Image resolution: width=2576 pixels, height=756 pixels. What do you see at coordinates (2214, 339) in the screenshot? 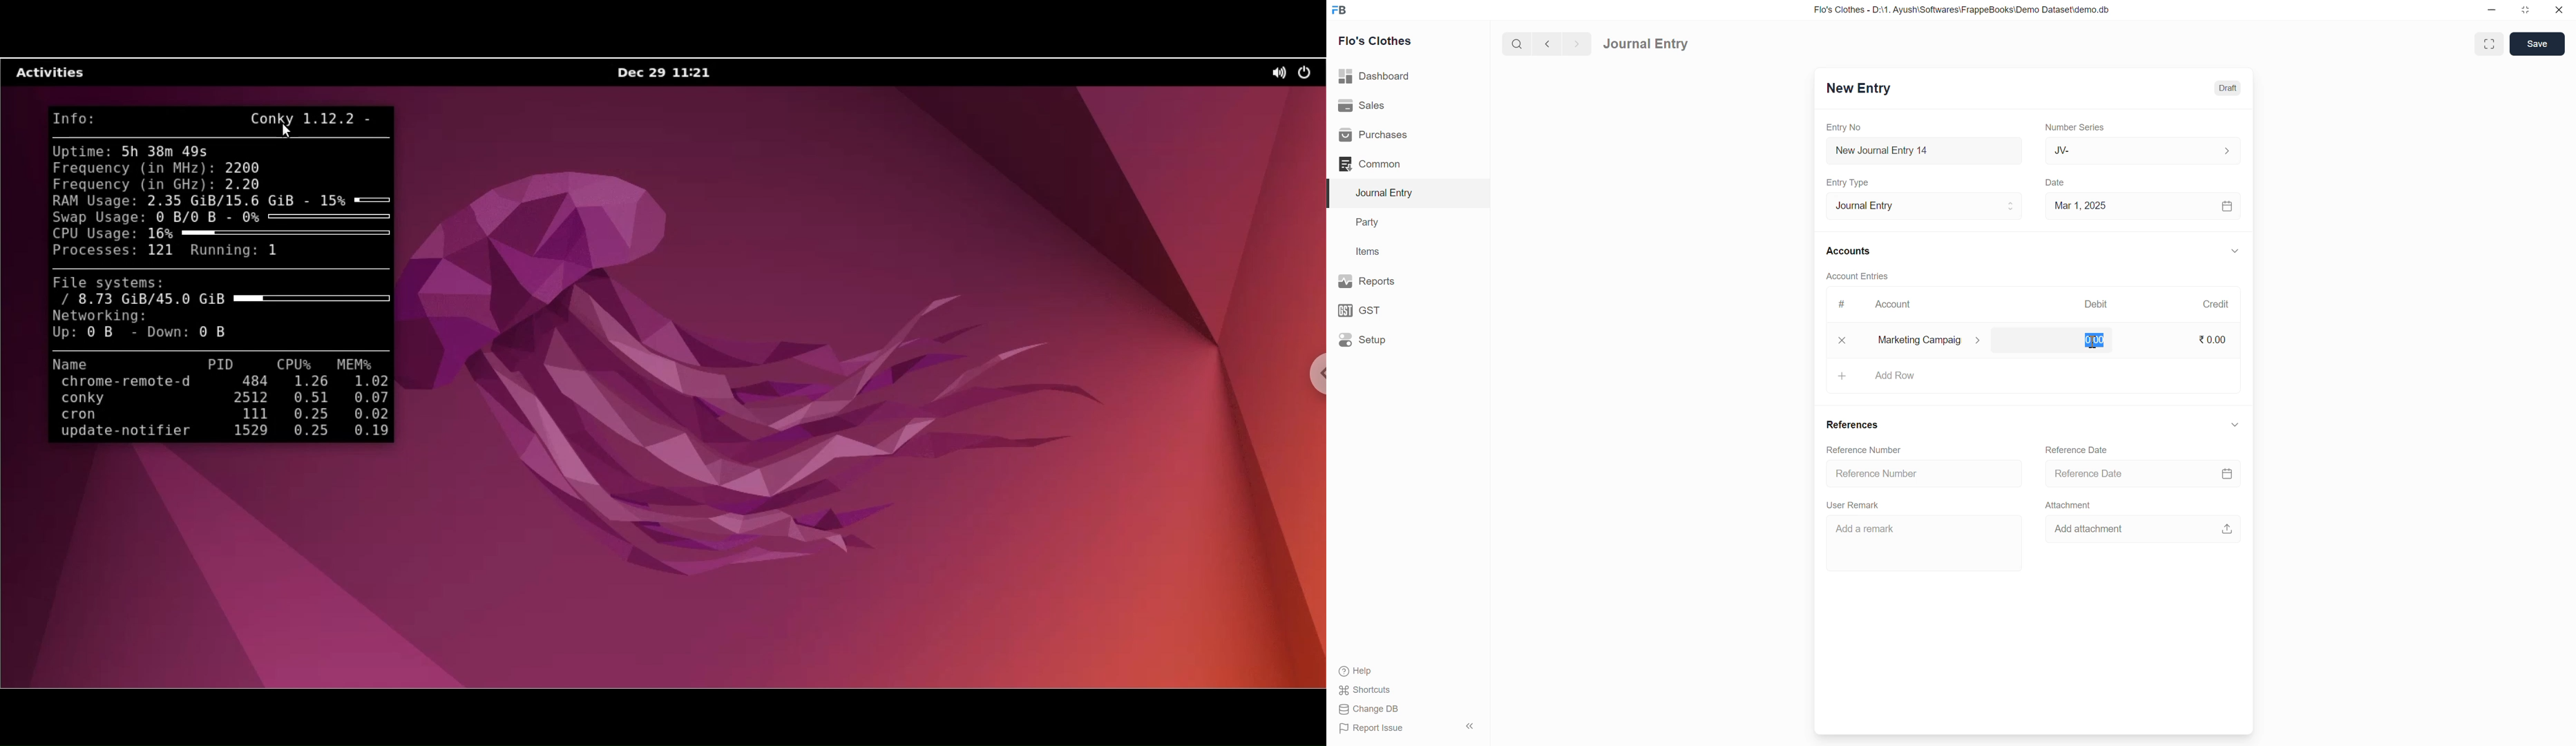
I see `0.00` at bounding box center [2214, 339].